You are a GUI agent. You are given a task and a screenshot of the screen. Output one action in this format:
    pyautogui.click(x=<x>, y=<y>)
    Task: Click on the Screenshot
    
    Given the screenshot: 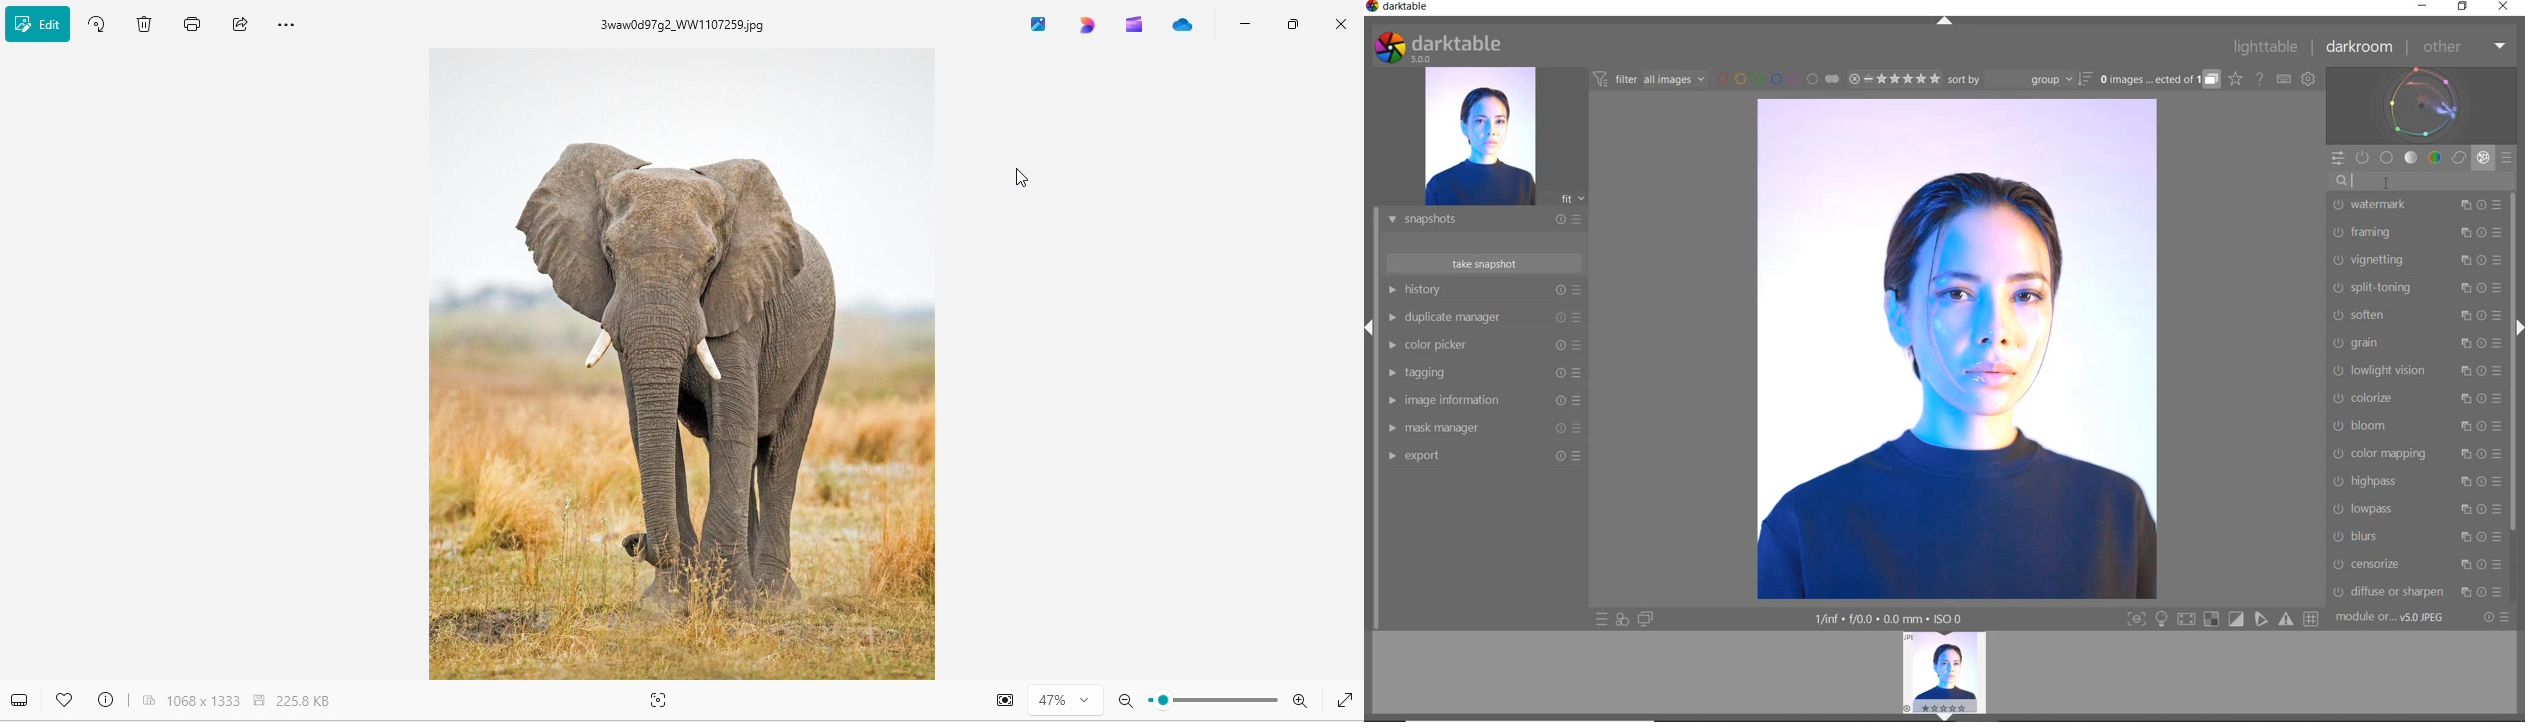 What is the action you would take?
    pyautogui.click(x=1005, y=701)
    